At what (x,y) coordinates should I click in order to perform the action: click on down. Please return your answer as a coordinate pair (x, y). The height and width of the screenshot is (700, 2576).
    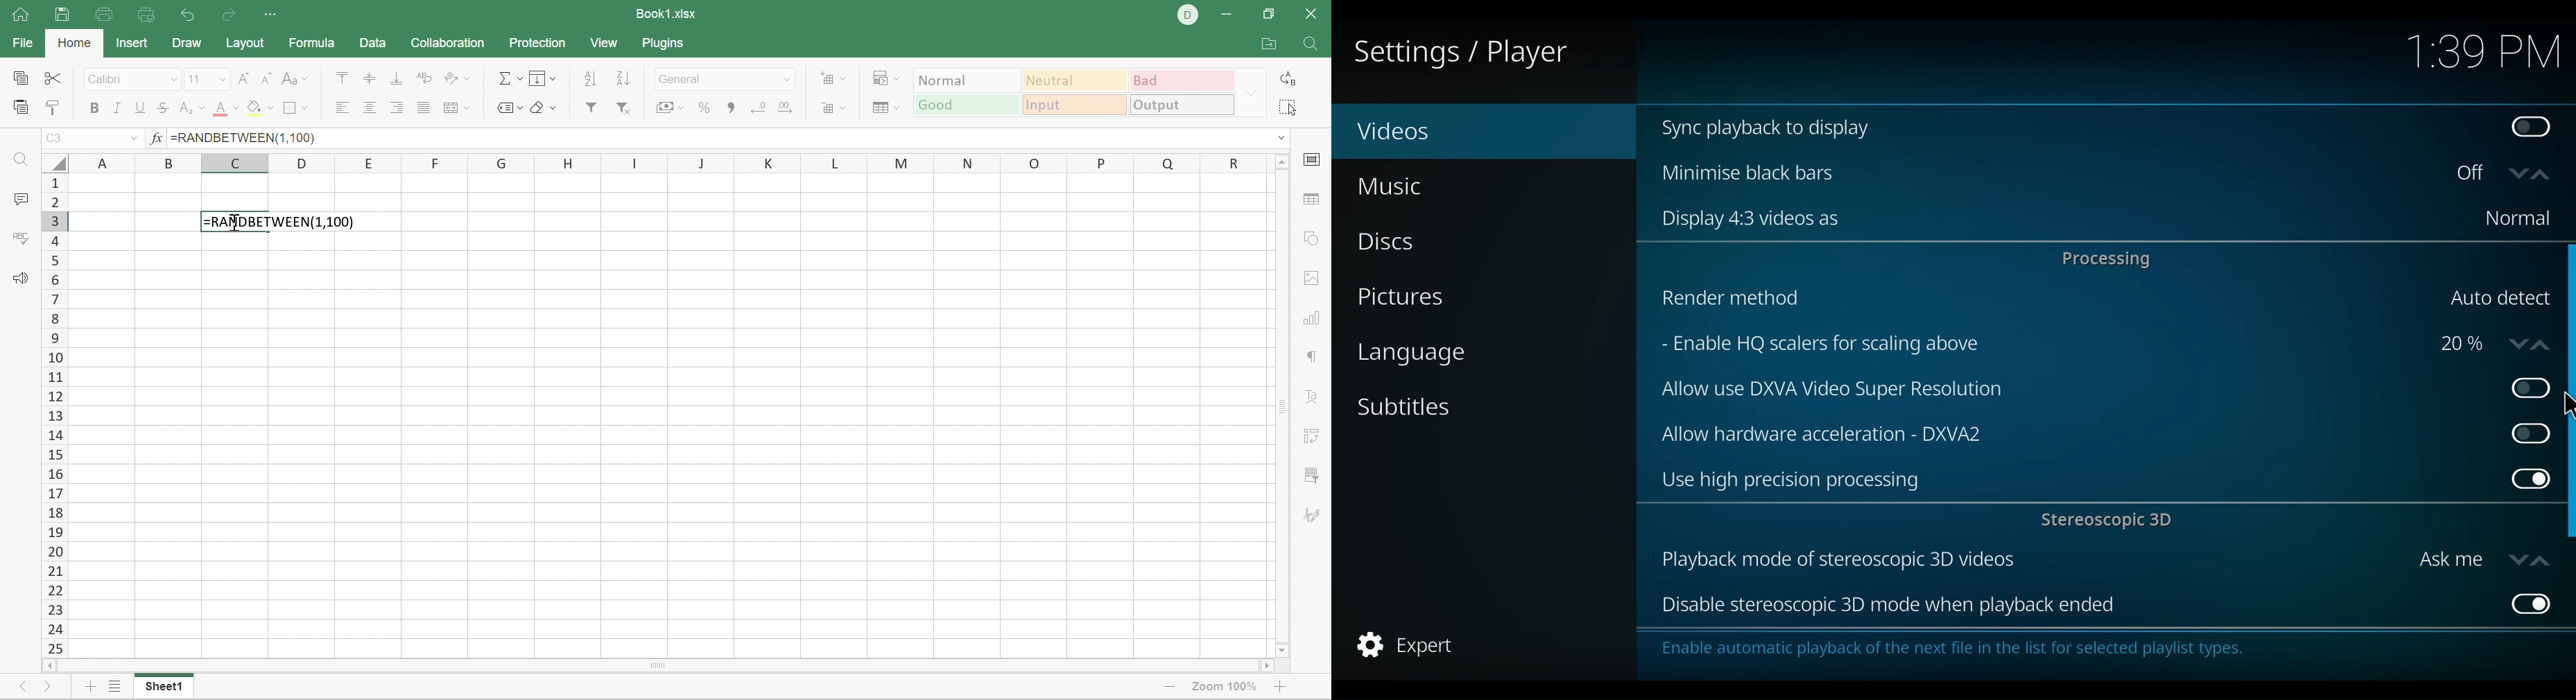
    Looking at the image, I should click on (2515, 343).